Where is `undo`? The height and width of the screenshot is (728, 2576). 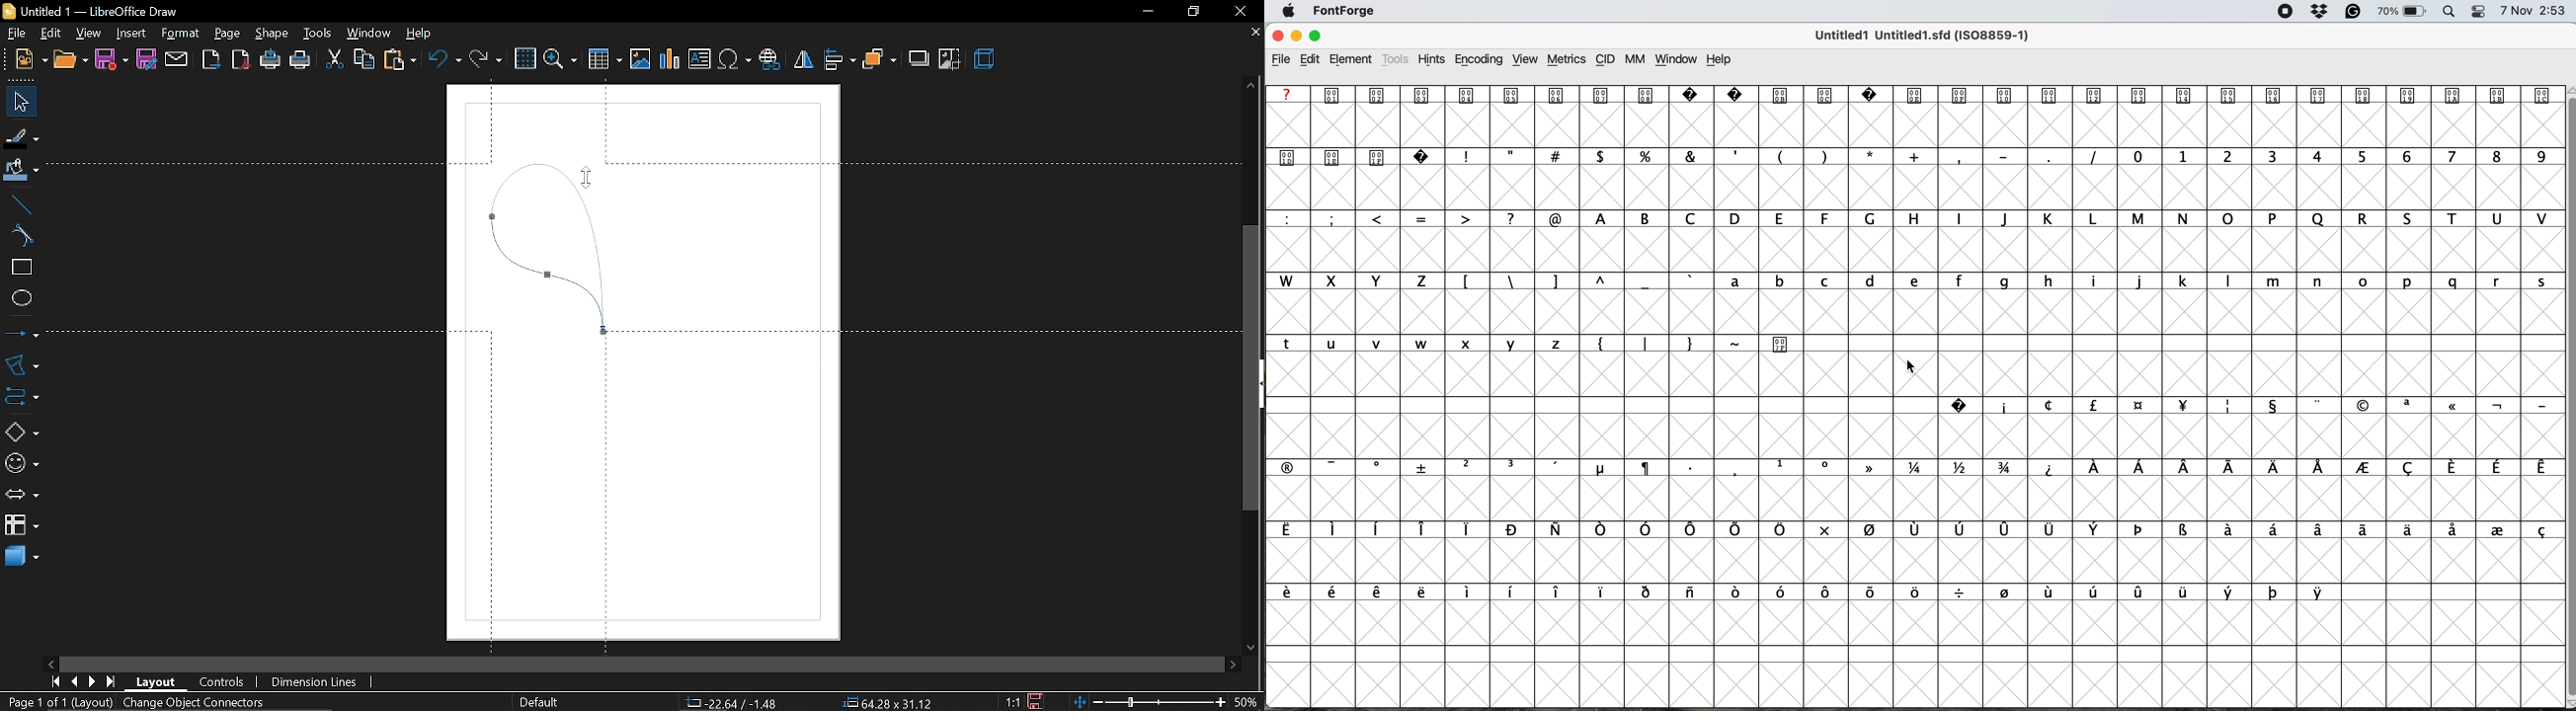 undo is located at coordinates (444, 60).